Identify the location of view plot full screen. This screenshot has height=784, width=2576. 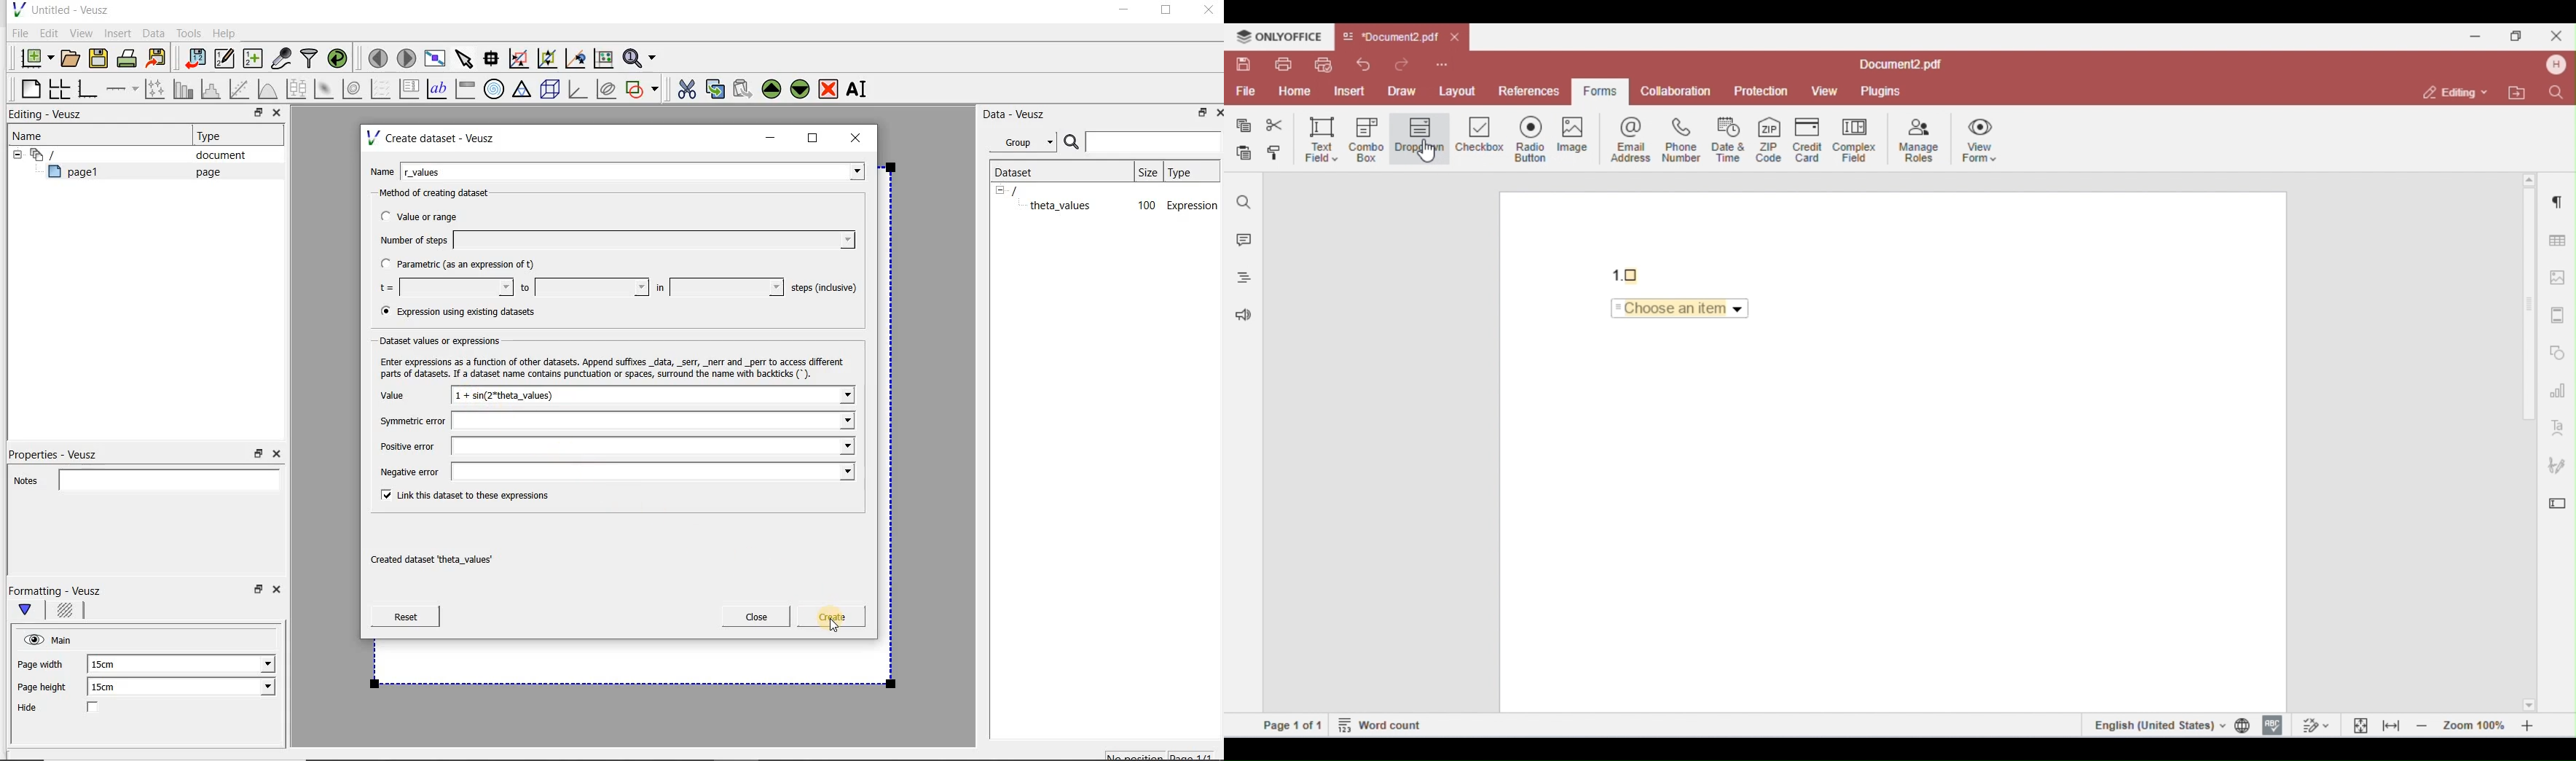
(433, 57).